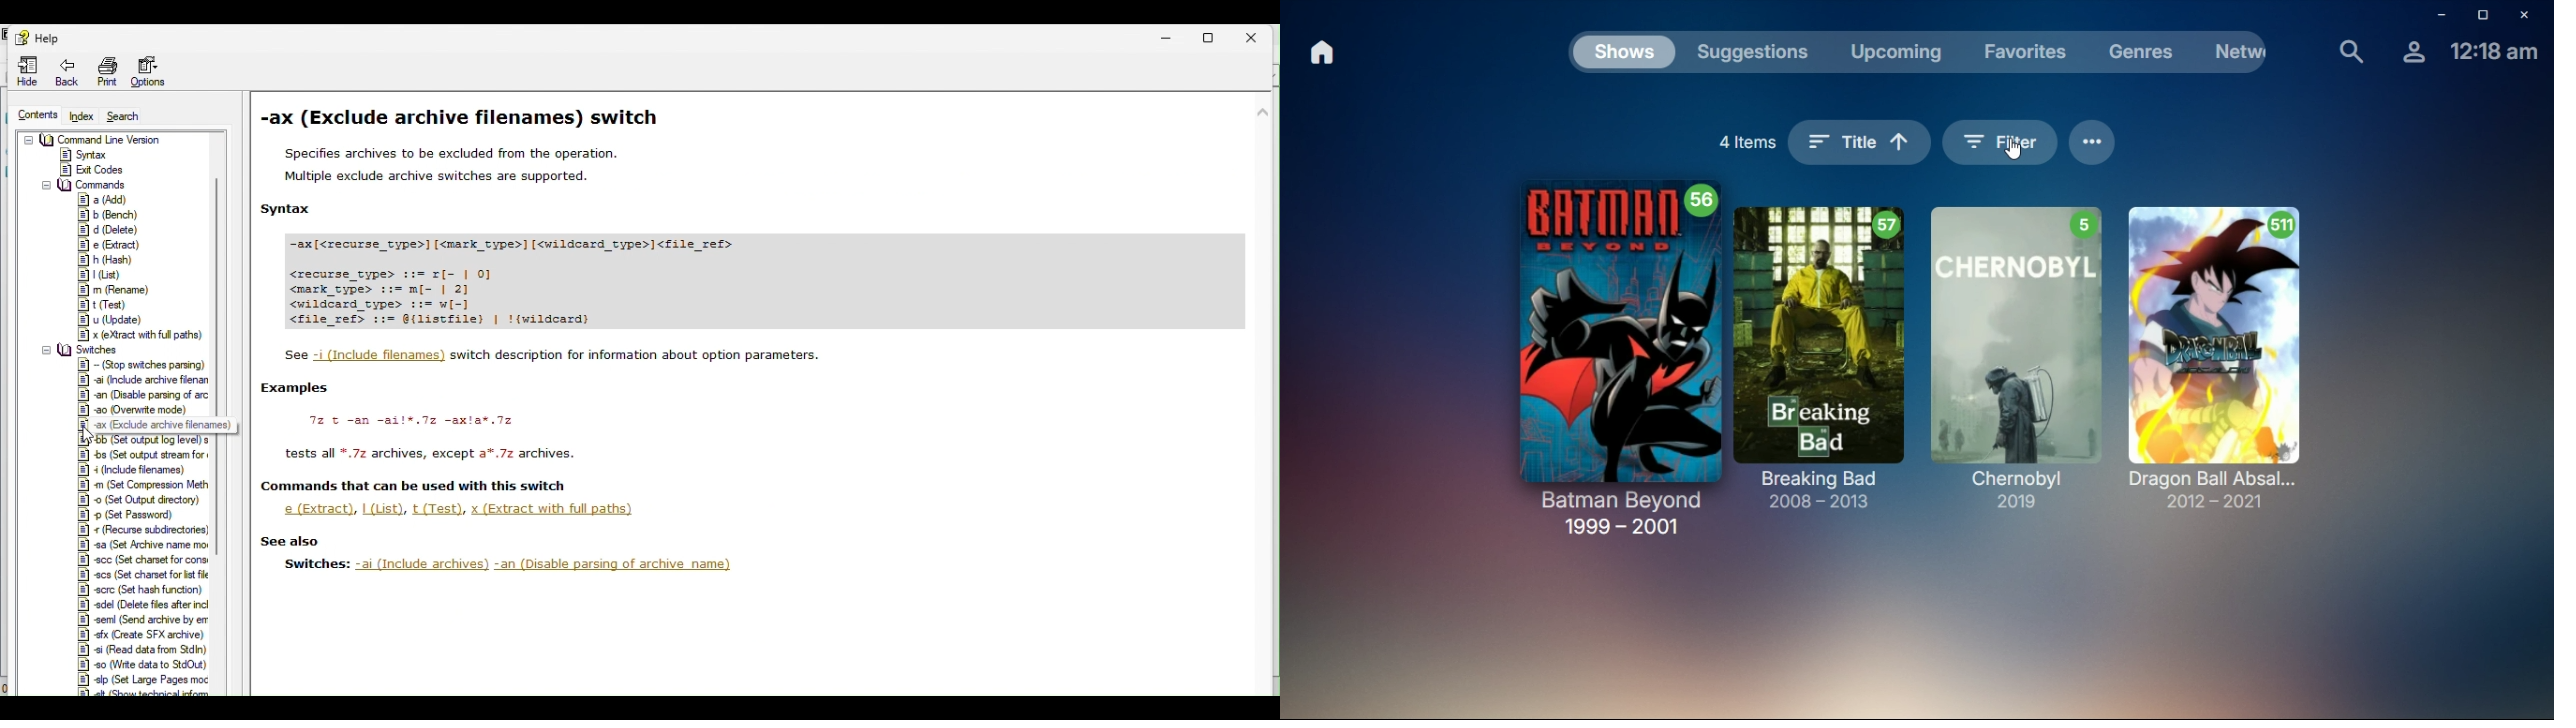 The width and height of the screenshot is (2576, 728). Describe the element at coordinates (30, 114) in the screenshot. I see `Contents` at that location.